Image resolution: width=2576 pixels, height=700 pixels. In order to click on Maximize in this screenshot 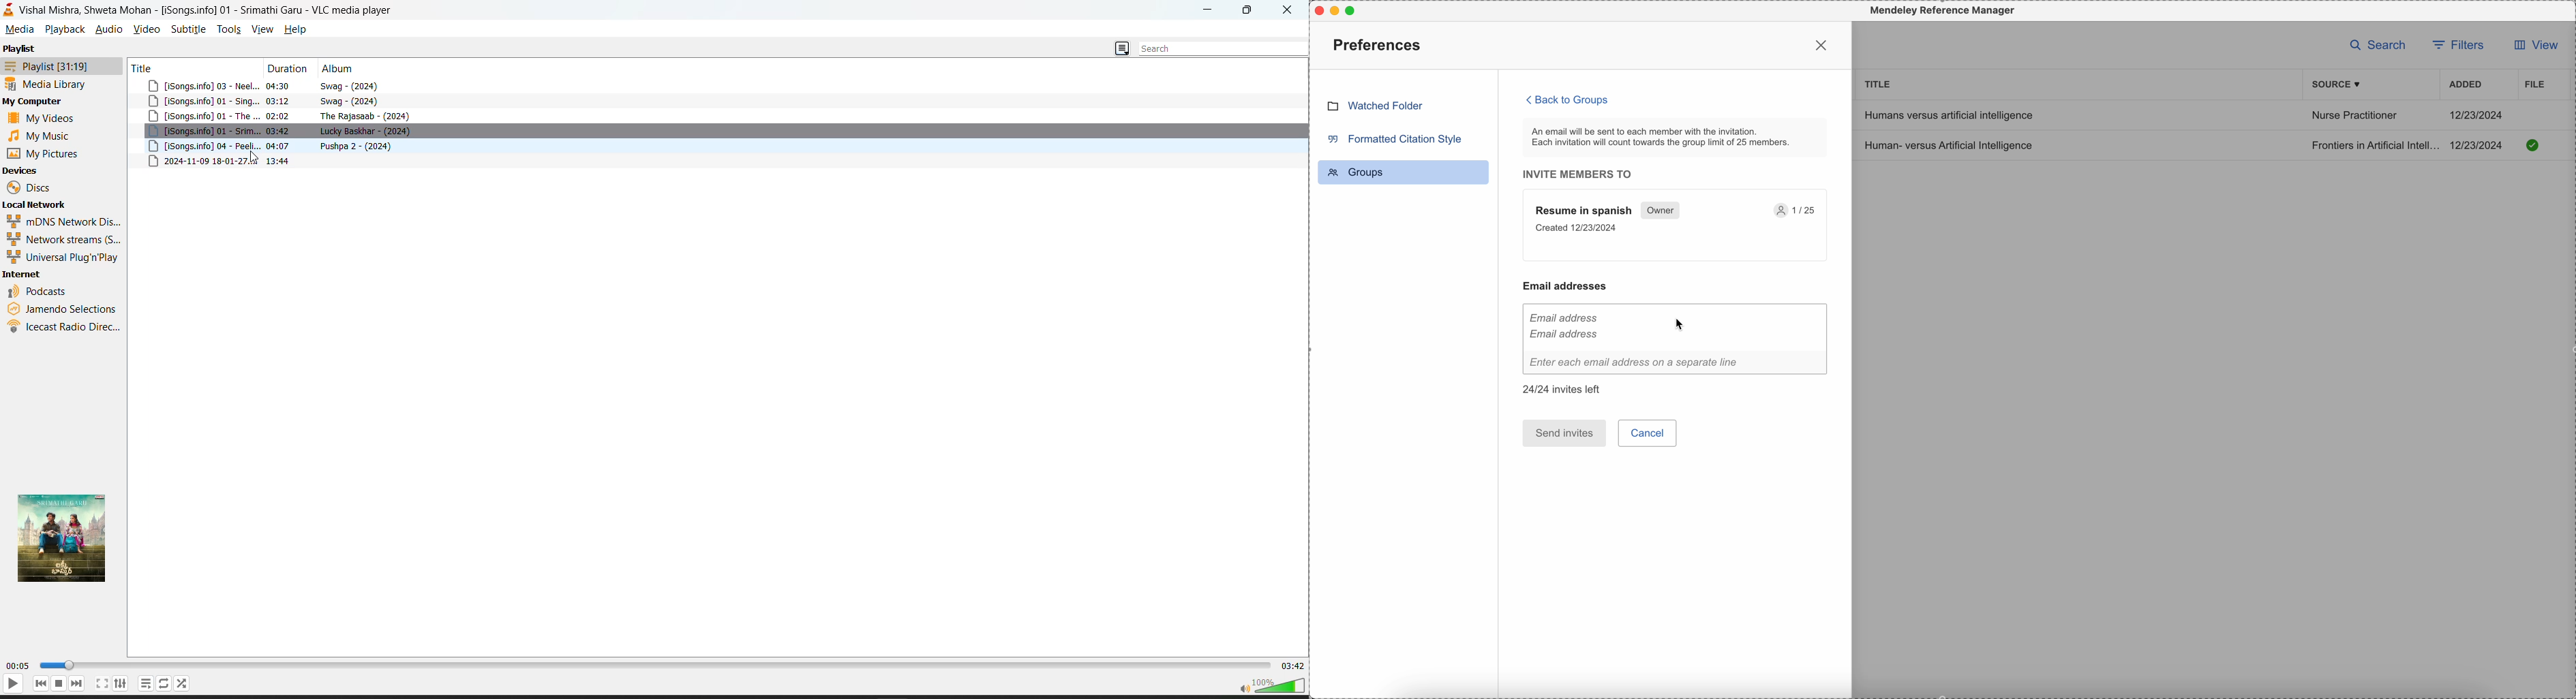, I will do `click(1247, 10)`.